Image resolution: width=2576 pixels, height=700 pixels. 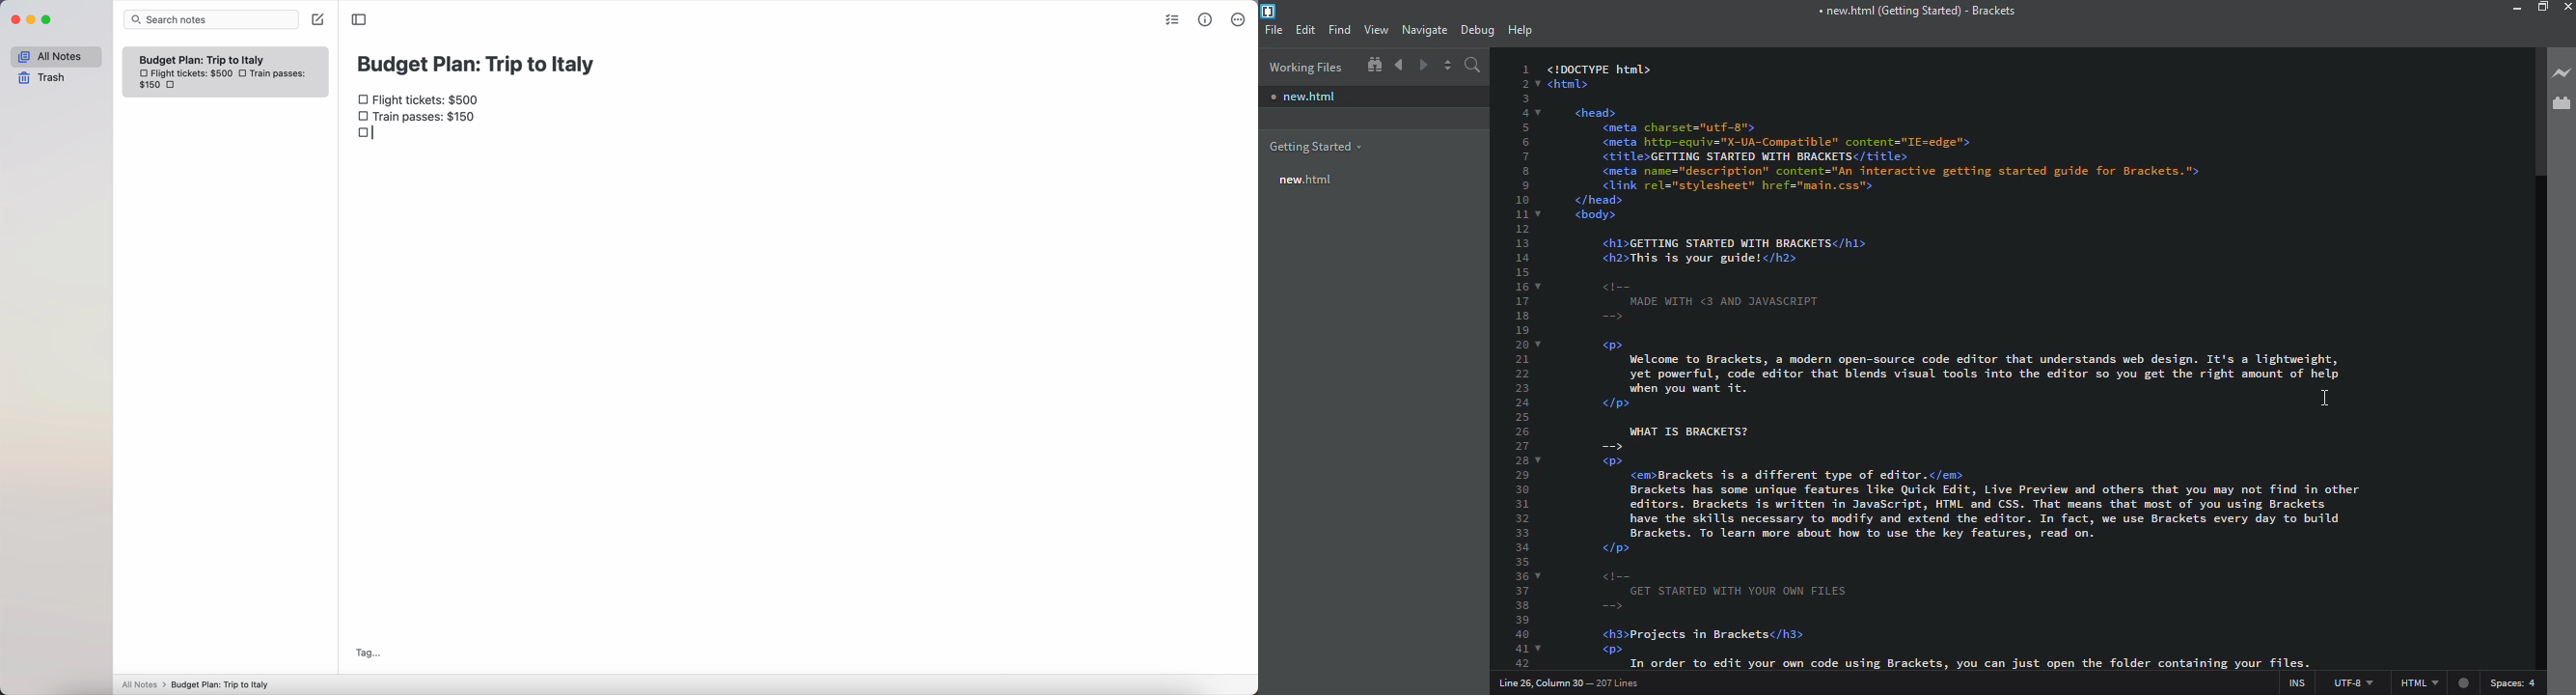 What do you see at coordinates (2561, 102) in the screenshot?
I see `extension manager` at bounding box center [2561, 102].